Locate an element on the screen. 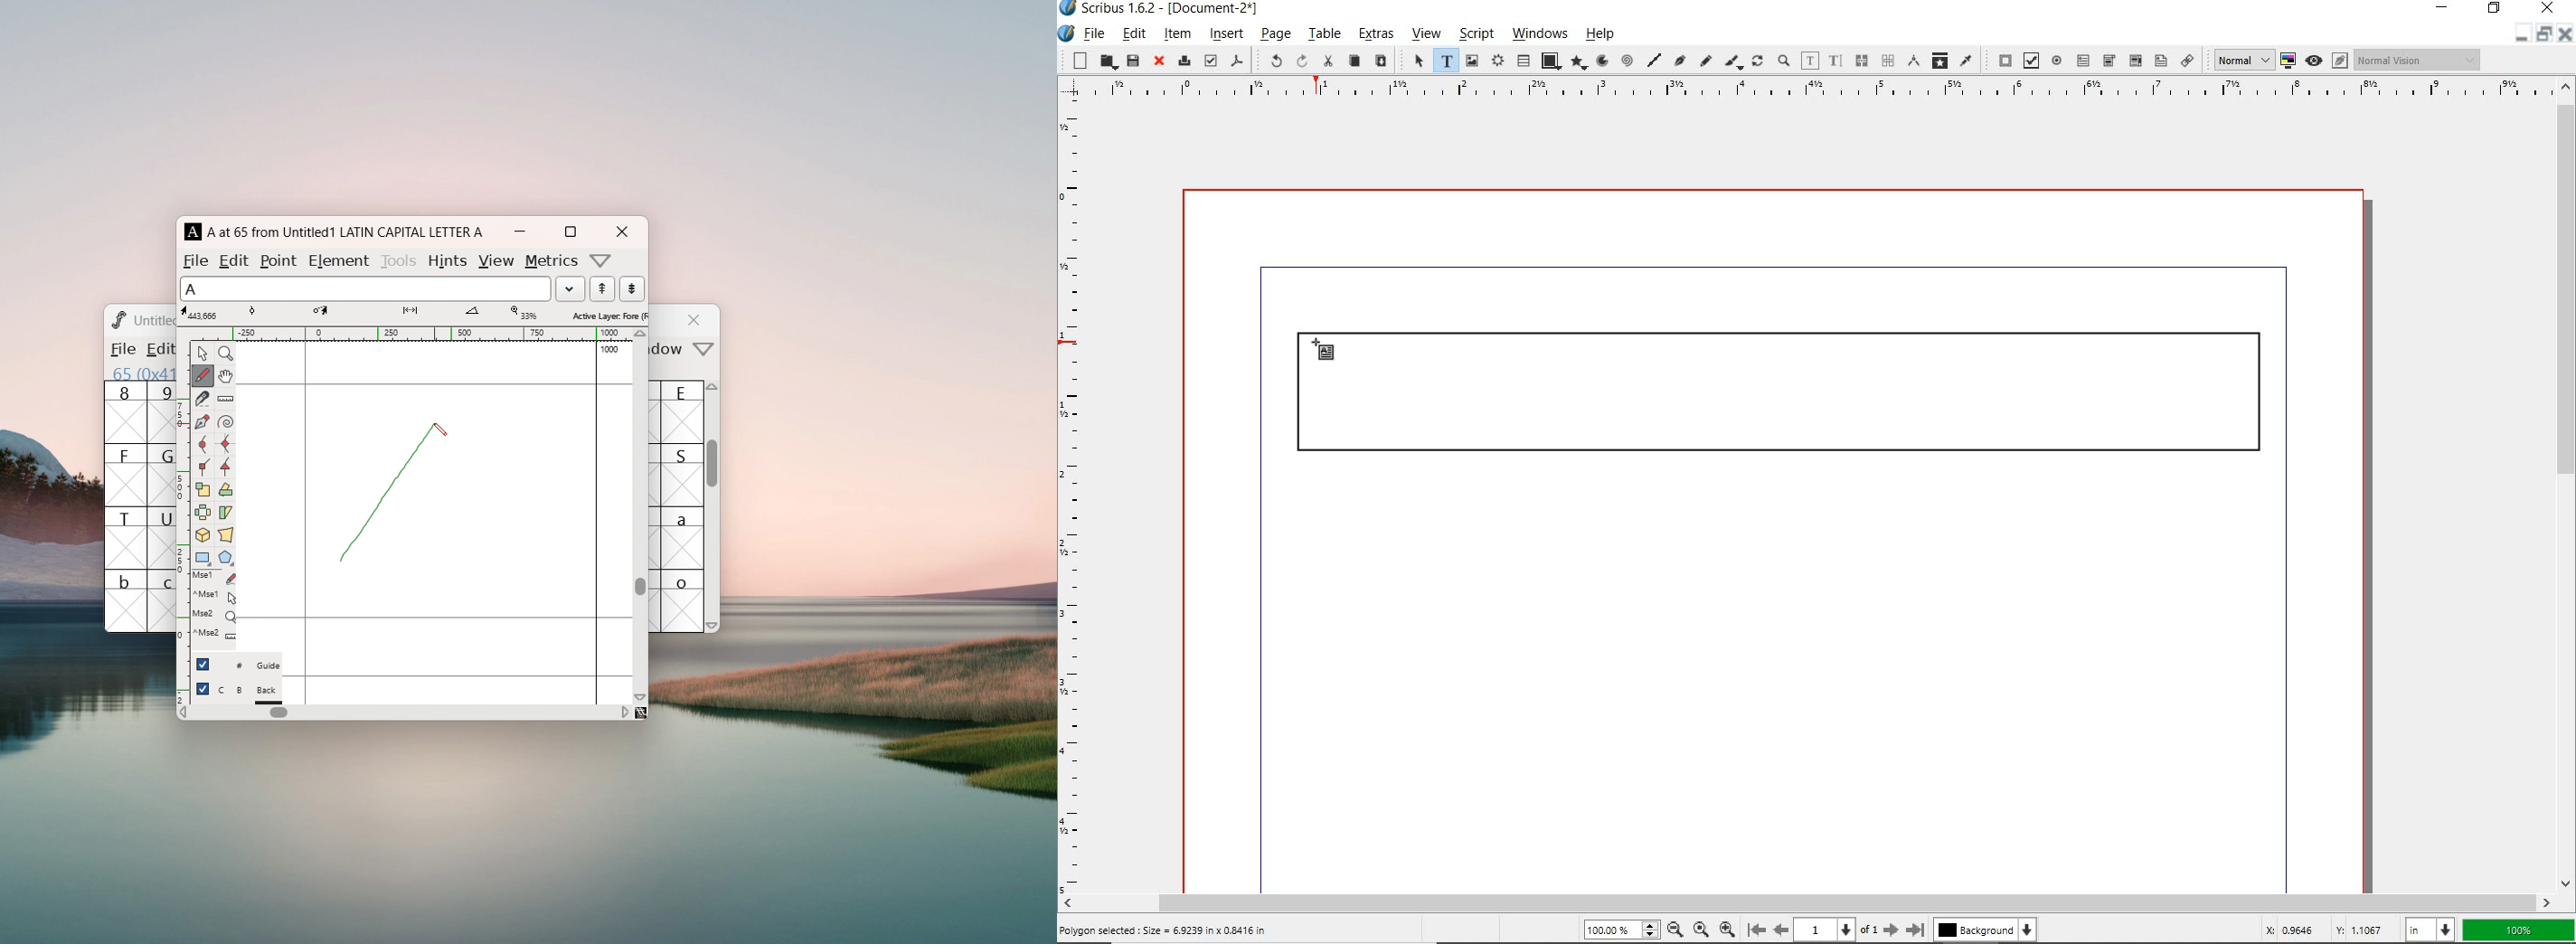  ^Mse2 is located at coordinates (214, 634).